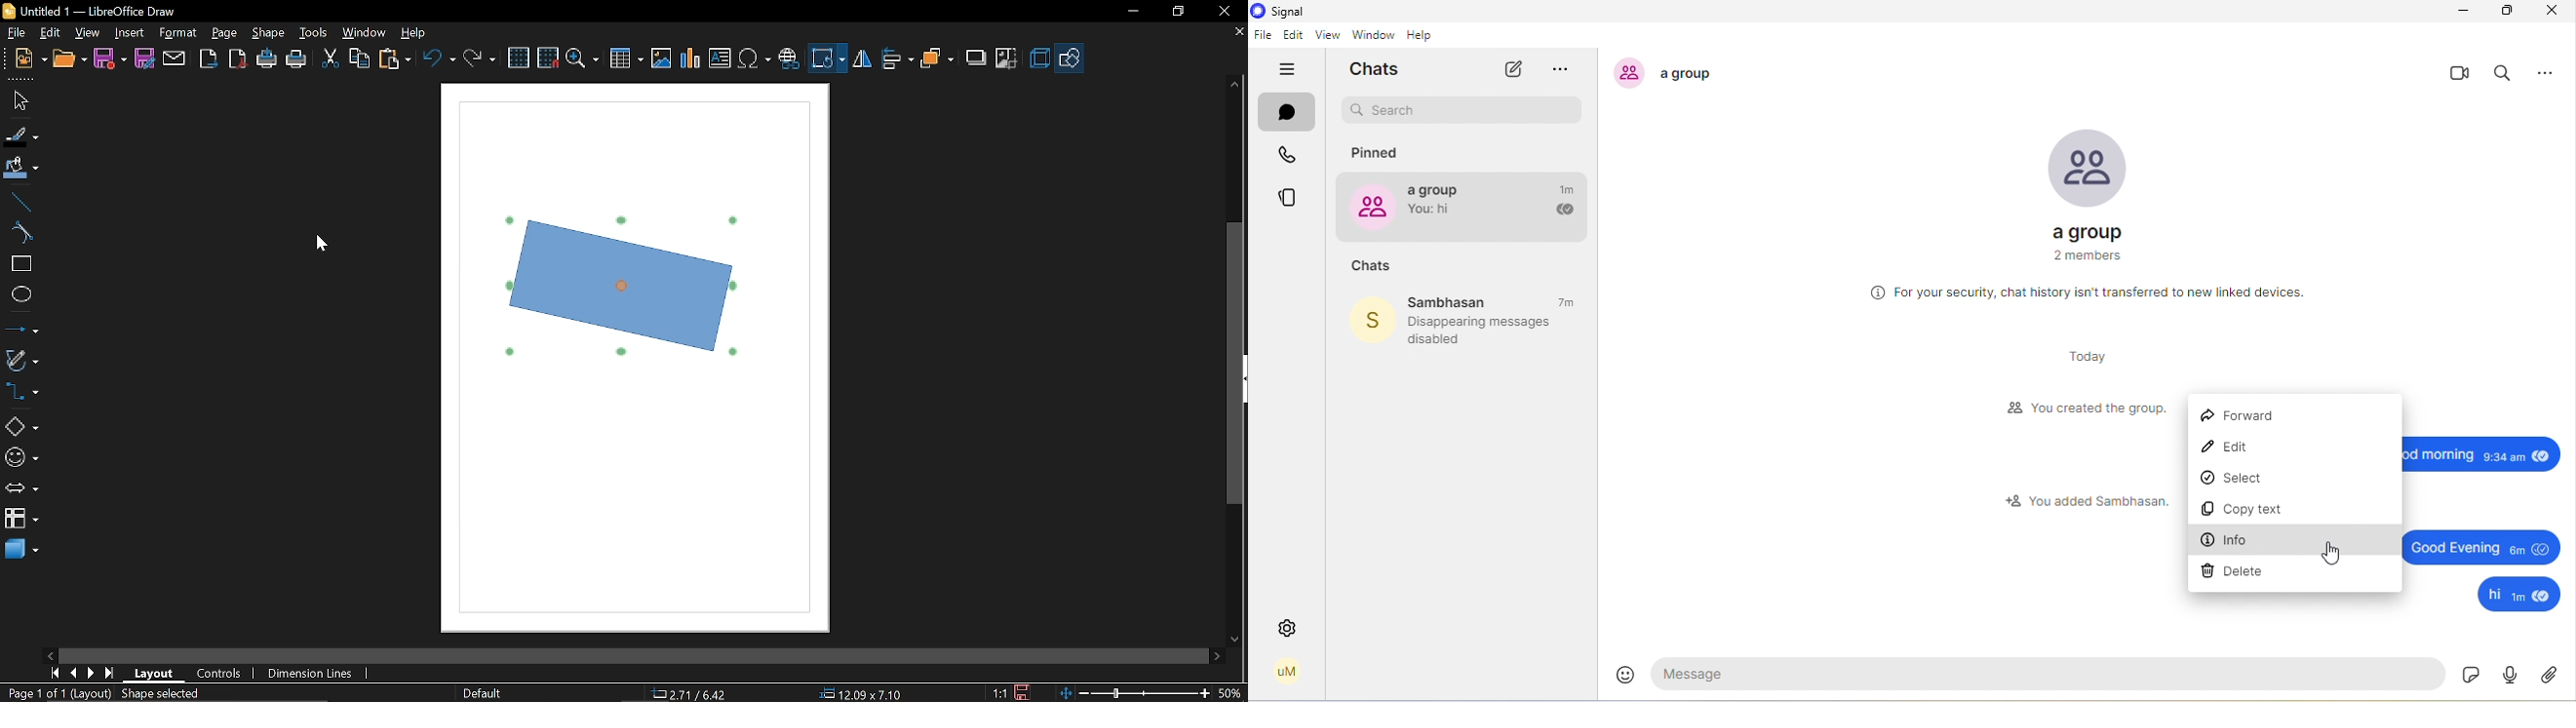 This screenshot has height=728, width=2576. Describe the element at coordinates (1512, 69) in the screenshot. I see `new chat` at that location.